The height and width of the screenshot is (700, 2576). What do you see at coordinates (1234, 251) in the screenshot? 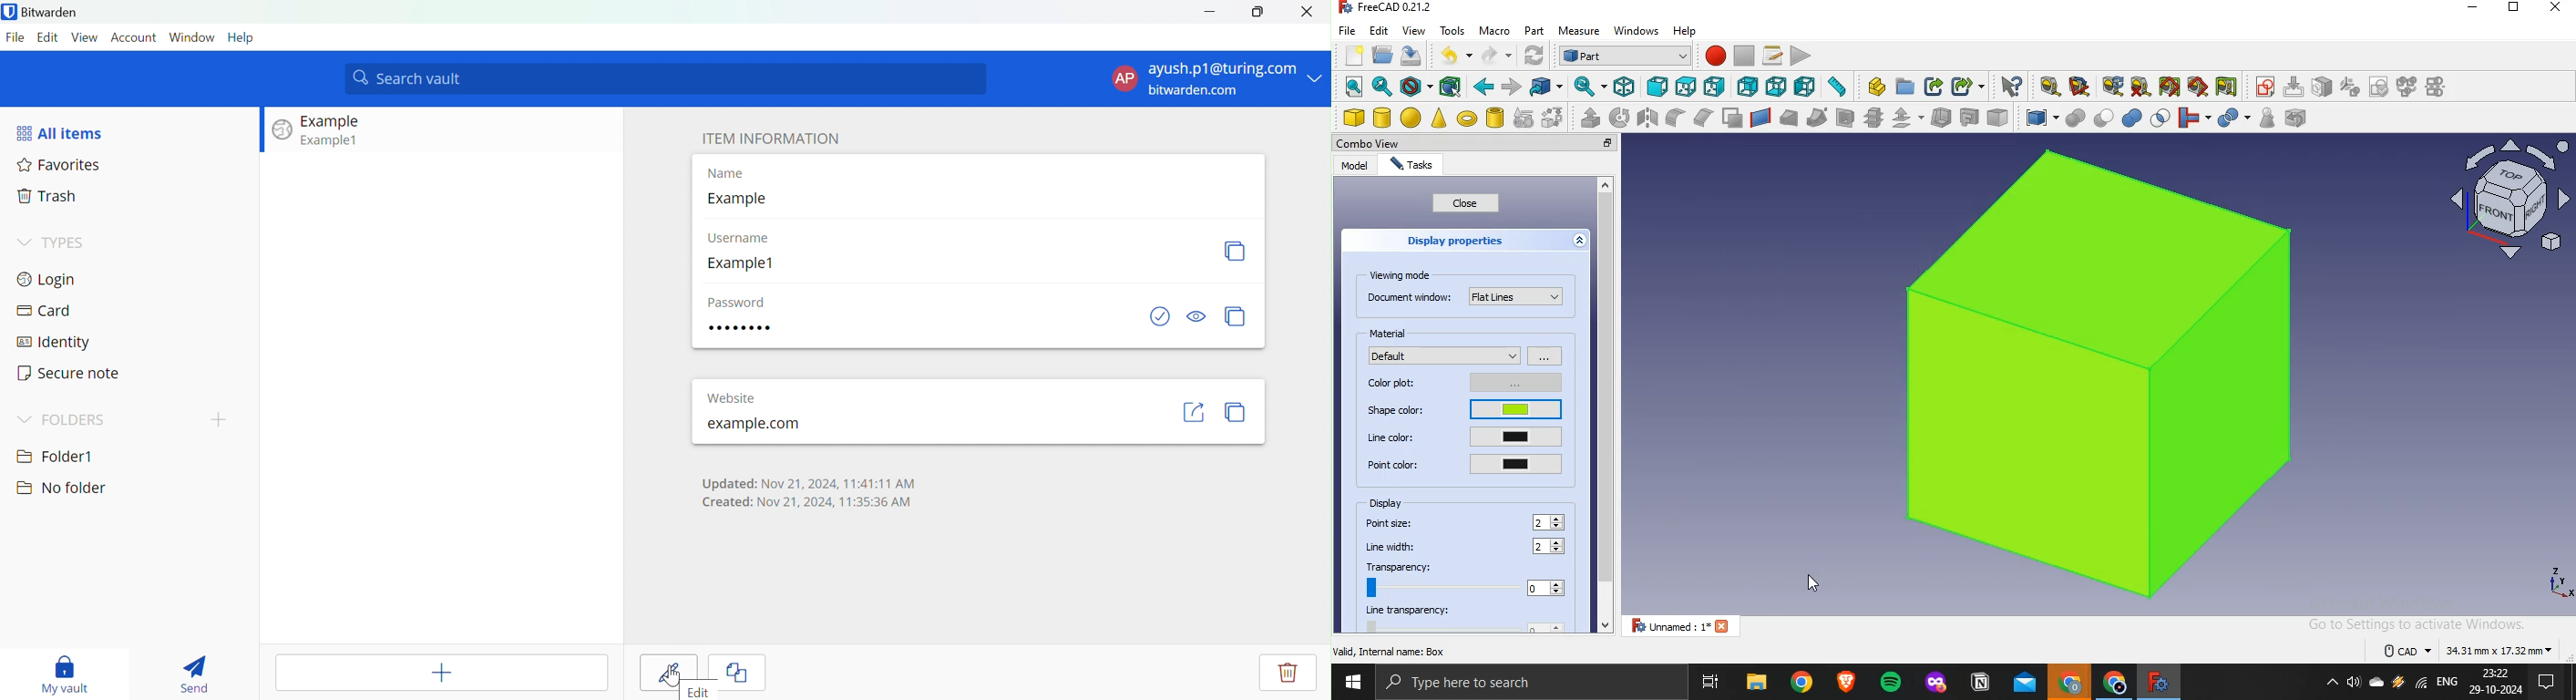
I see `Generate Username` at bounding box center [1234, 251].